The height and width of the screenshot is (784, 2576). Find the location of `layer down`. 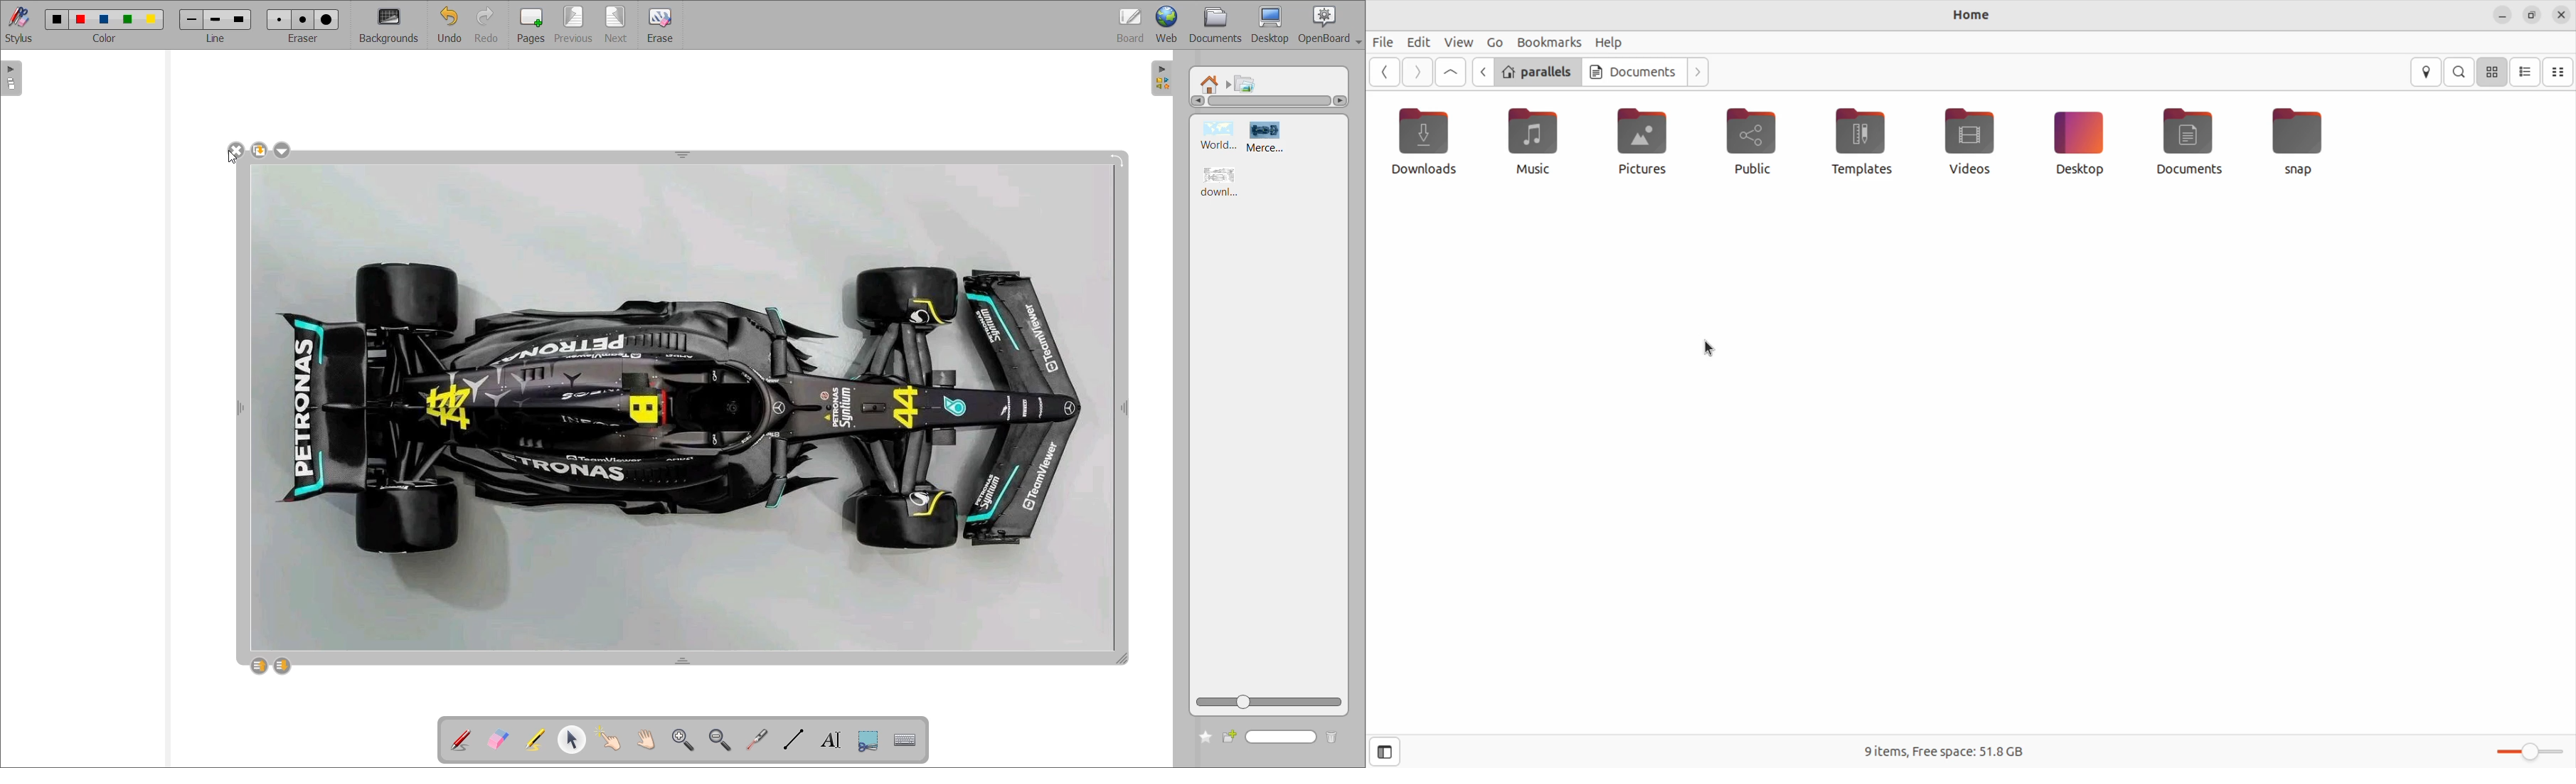

layer down is located at coordinates (283, 666).